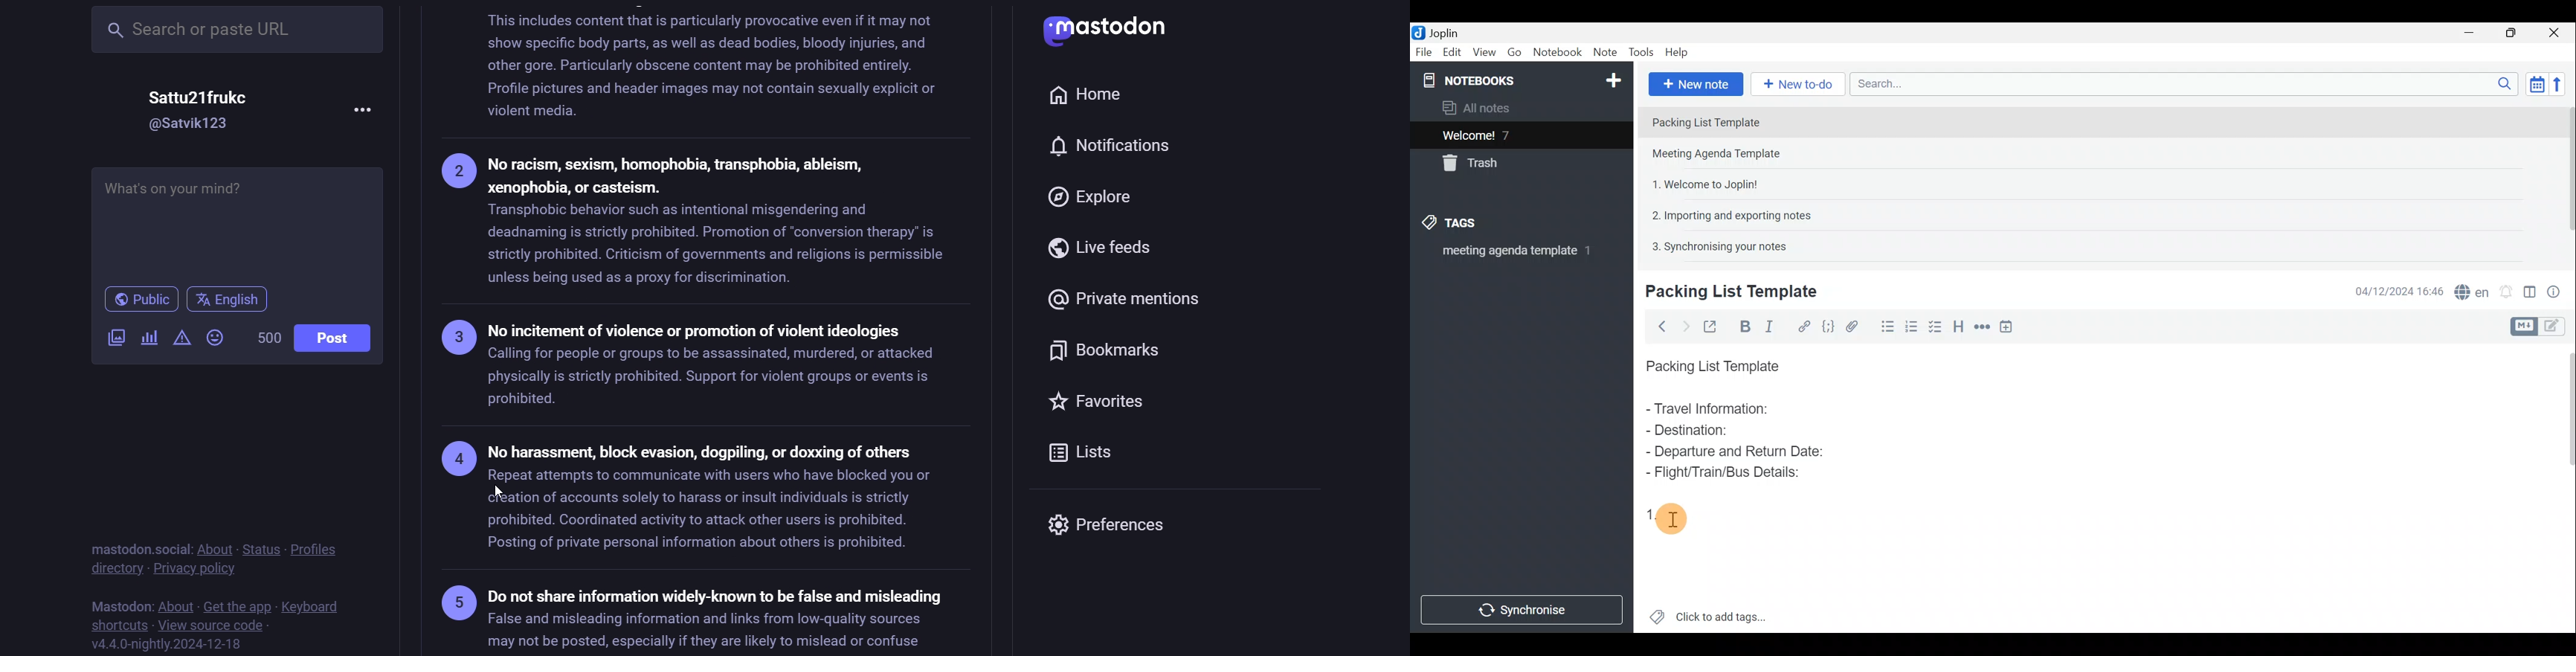 The image size is (2576, 672). Describe the element at coordinates (192, 124) in the screenshot. I see `id` at that location.